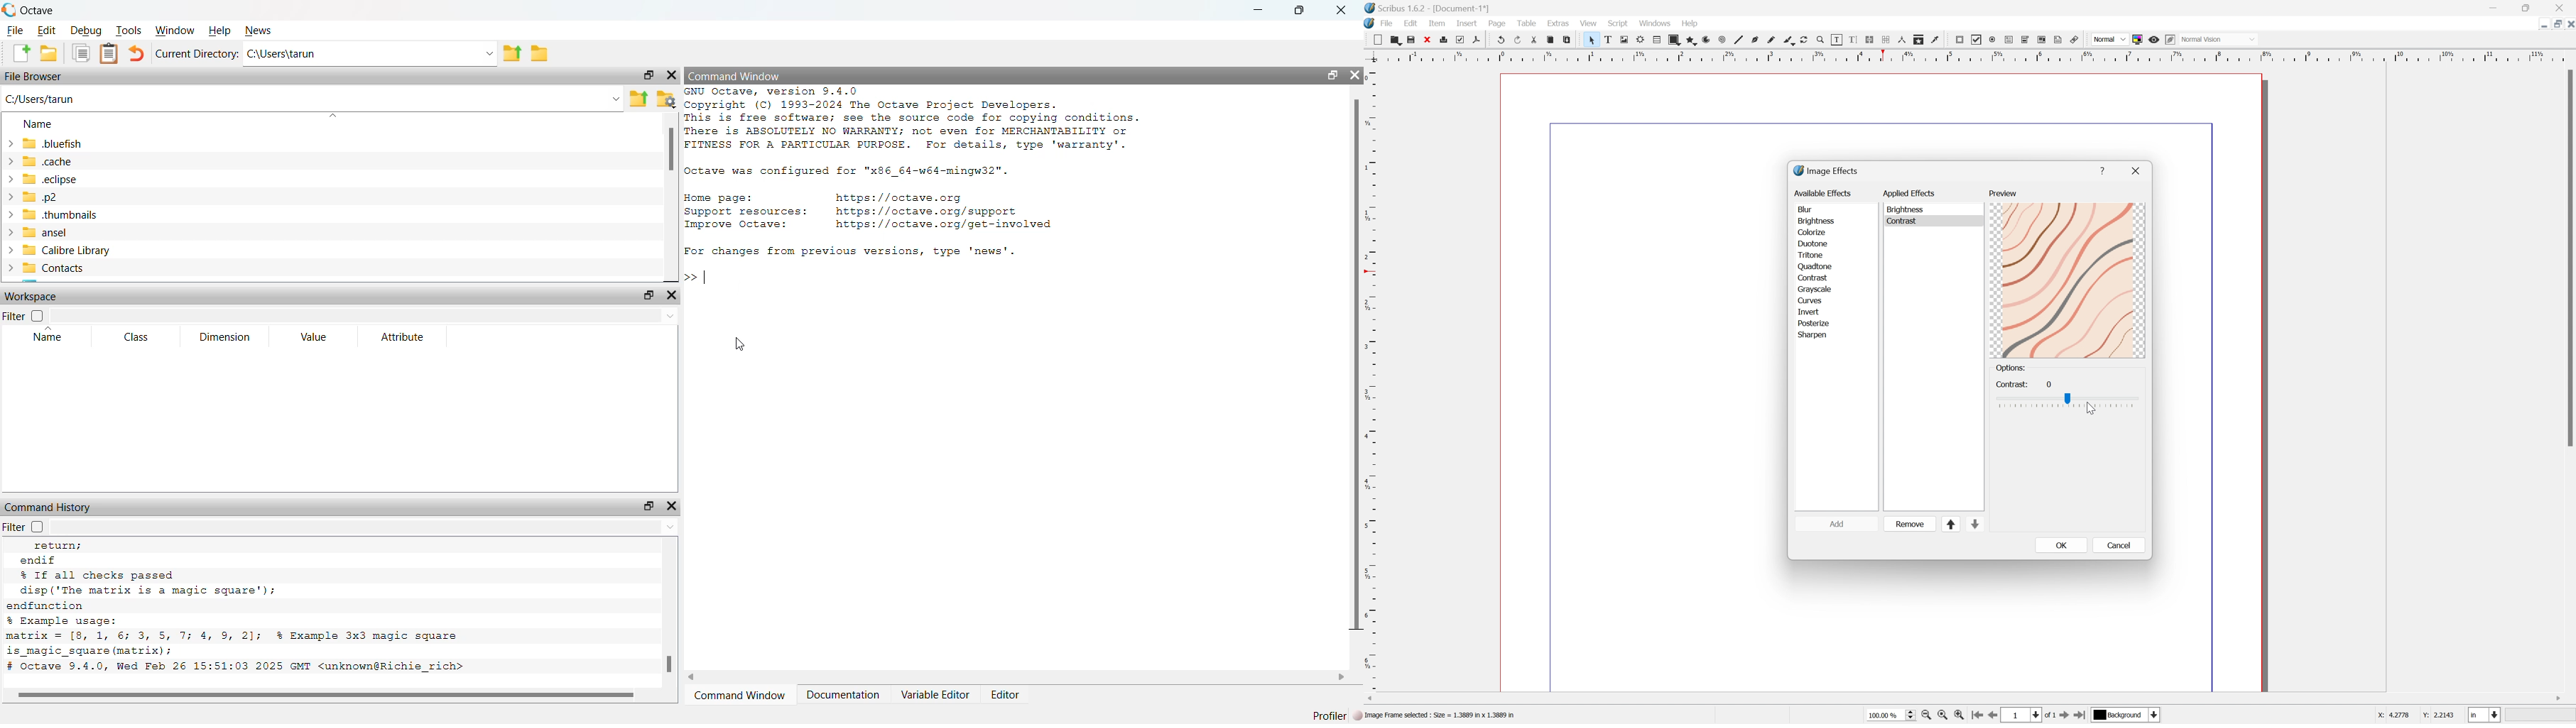  What do you see at coordinates (2171, 40) in the screenshot?
I see `Edit in preview mode` at bounding box center [2171, 40].